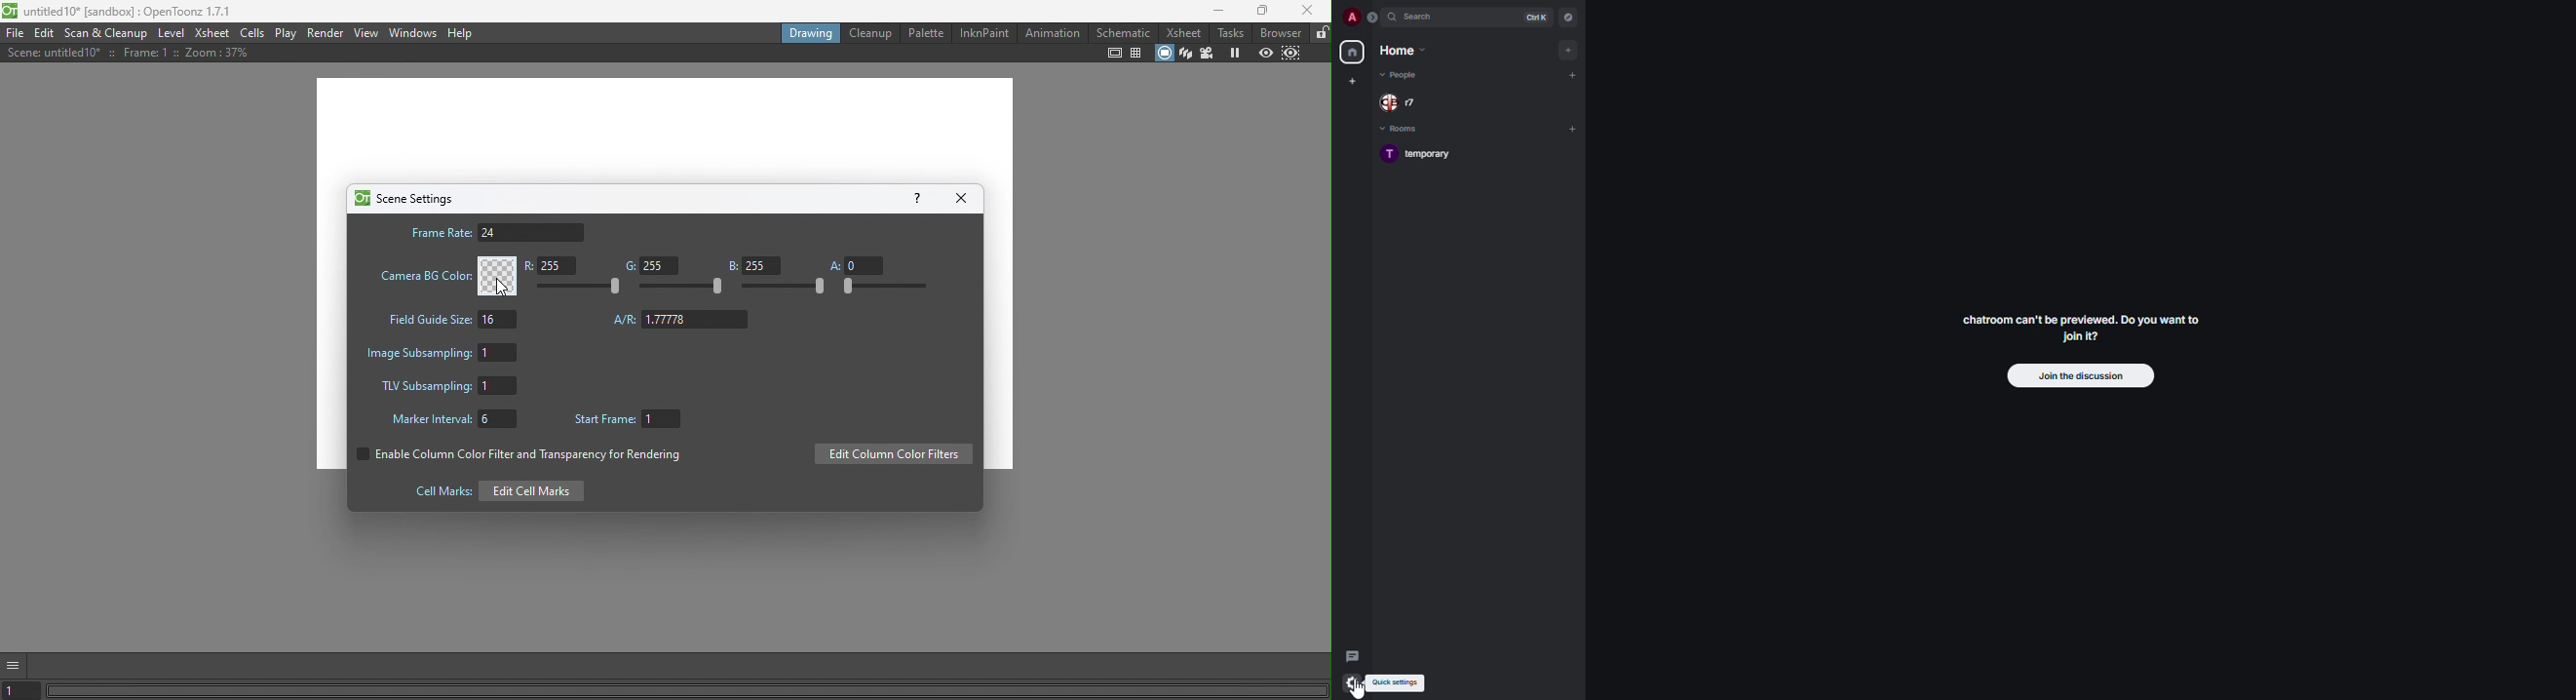  Describe the element at coordinates (2077, 330) in the screenshot. I see `chatroom can't be previewed` at that location.